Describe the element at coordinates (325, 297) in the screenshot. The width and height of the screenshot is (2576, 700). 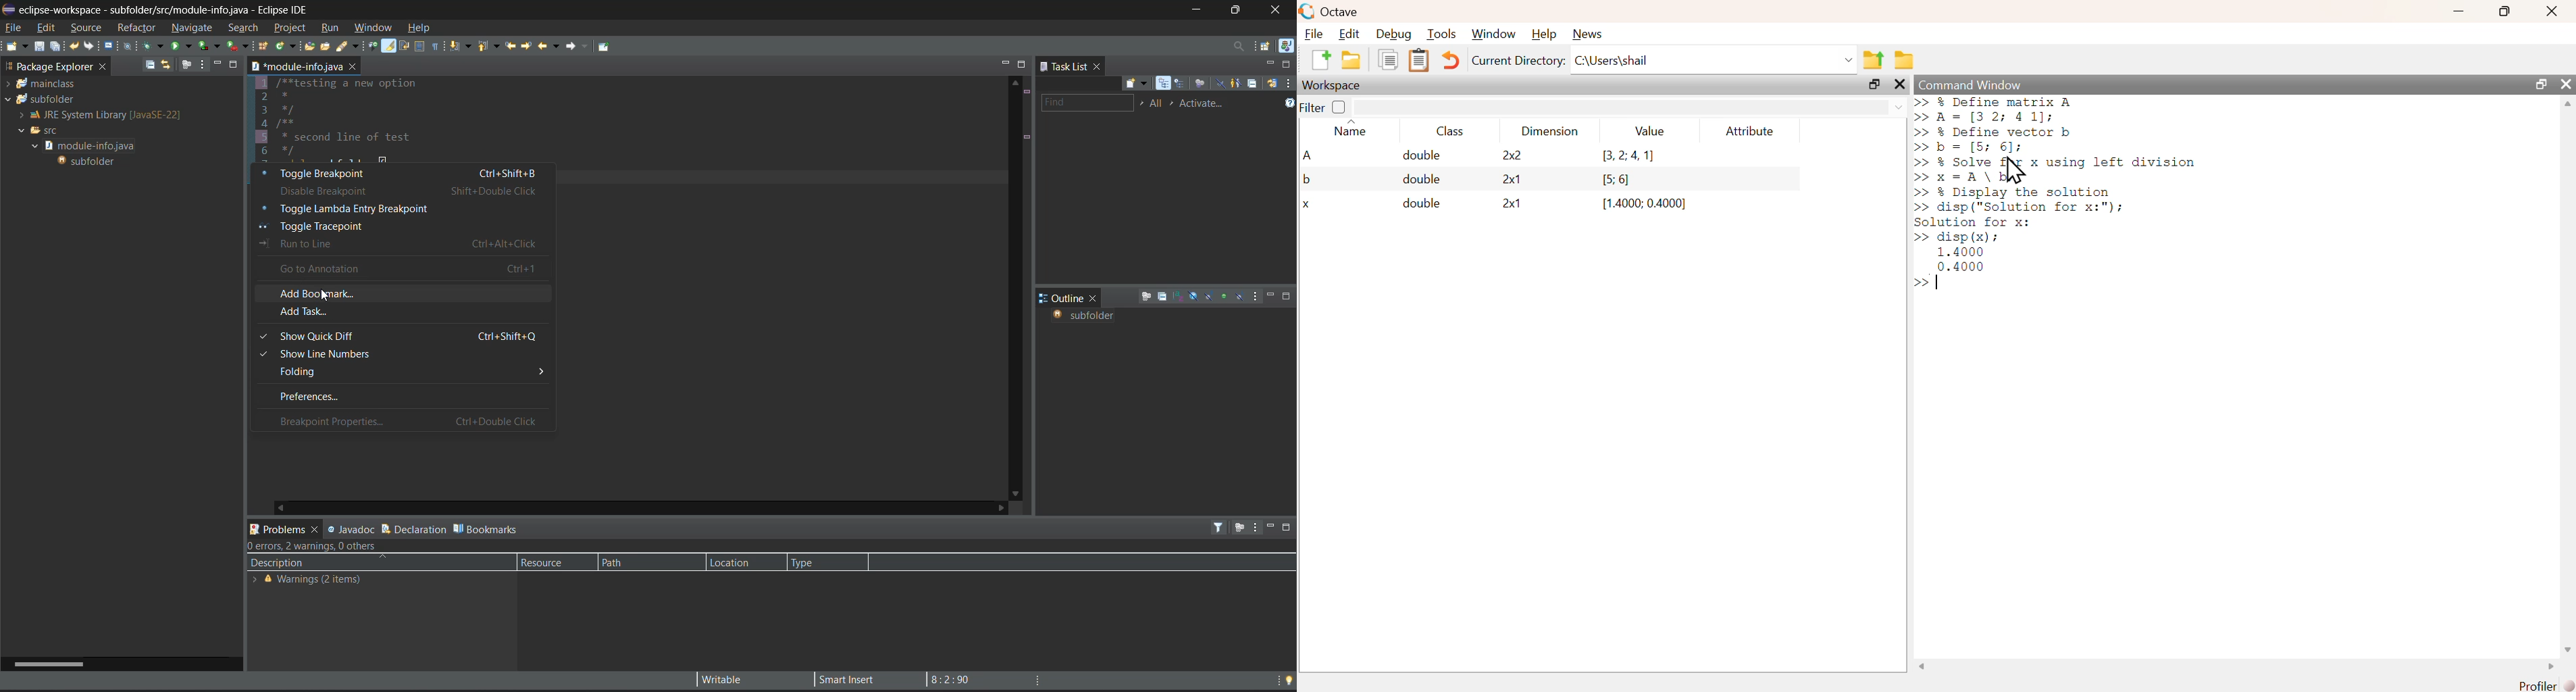
I see `cursor` at that location.